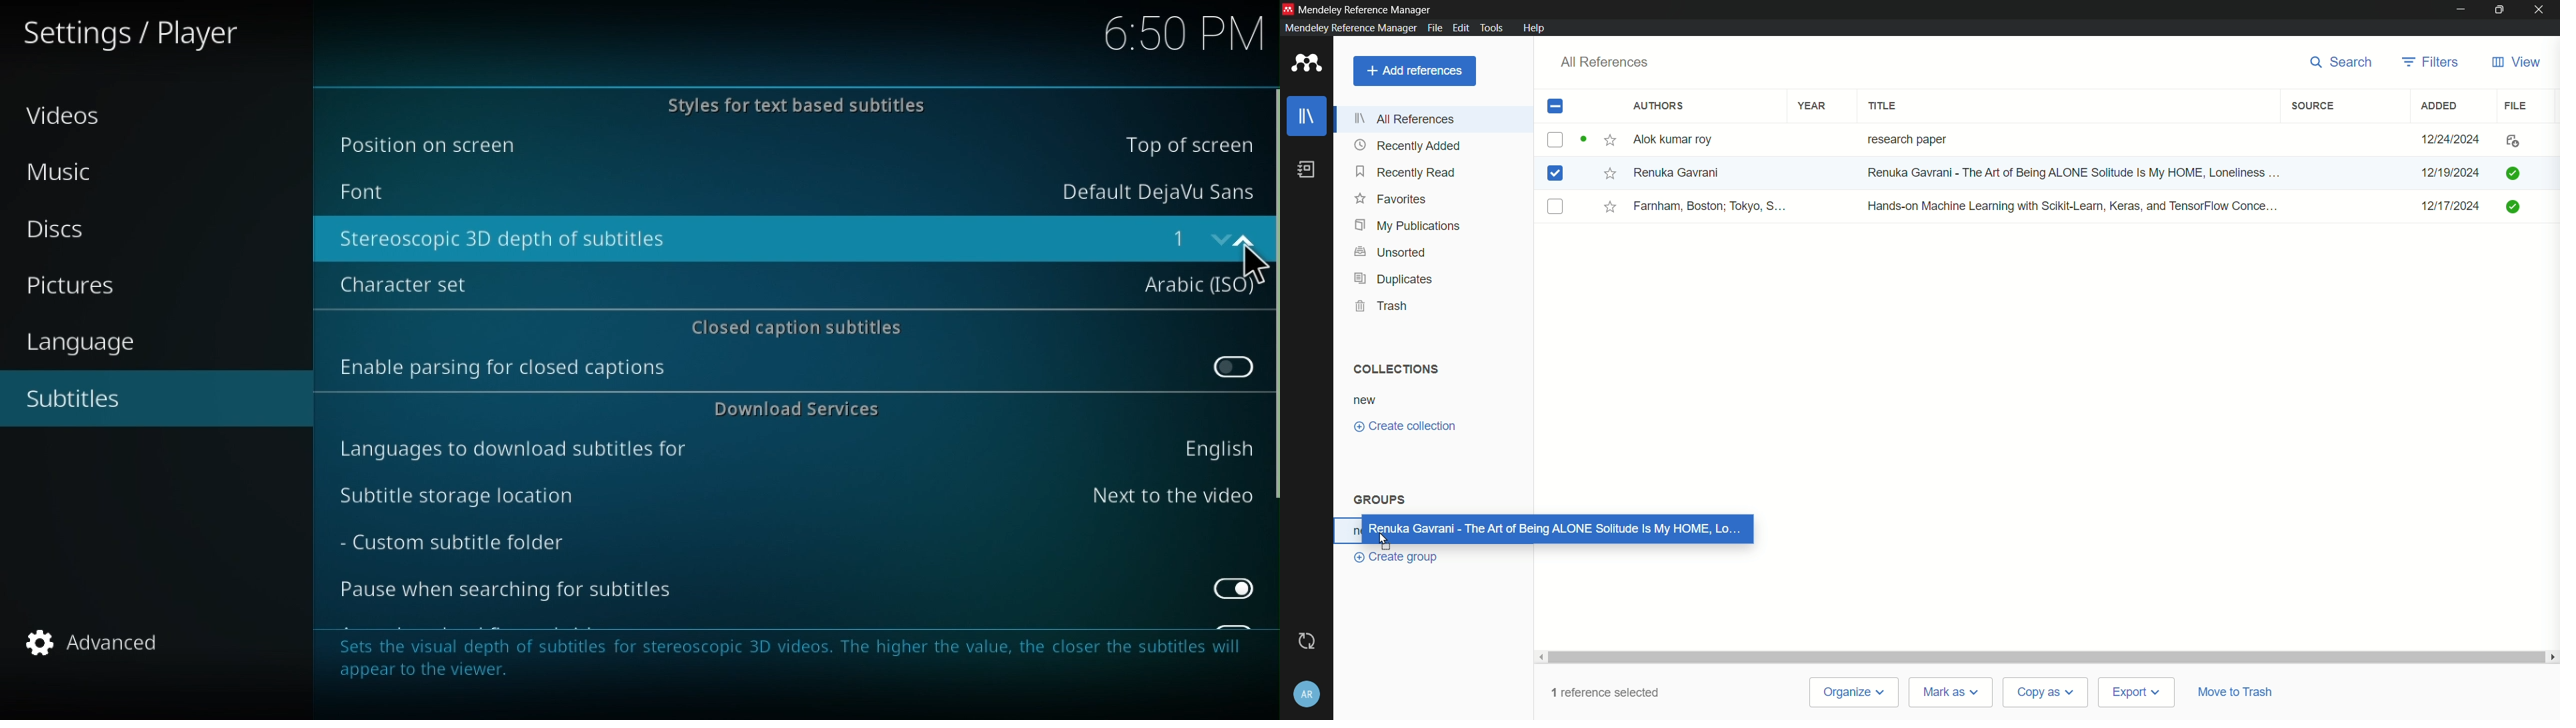 This screenshot has height=728, width=2576. Describe the element at coordinates (794, 324) in the screenshot. I see `Closed caption subtitles` at that location.